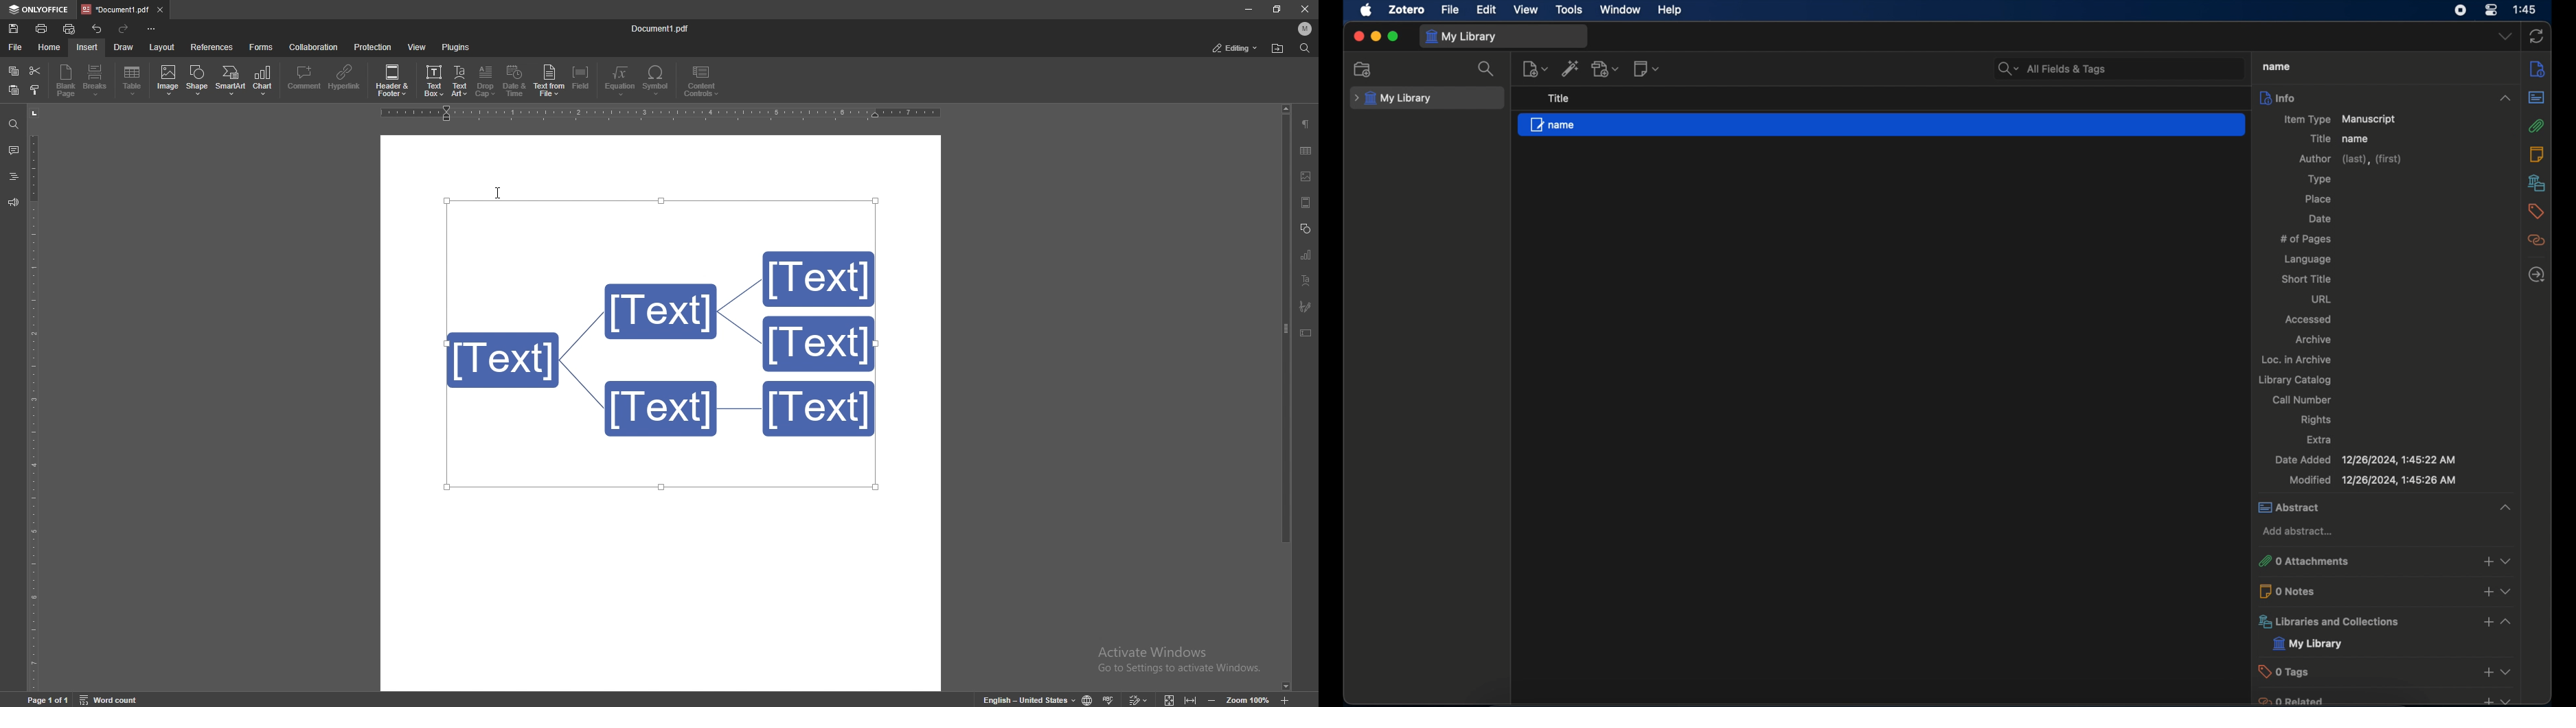  What do you see at coordinates (2324, 300) in the screenshot?
I see `url` at bounding box center [2324, 300].